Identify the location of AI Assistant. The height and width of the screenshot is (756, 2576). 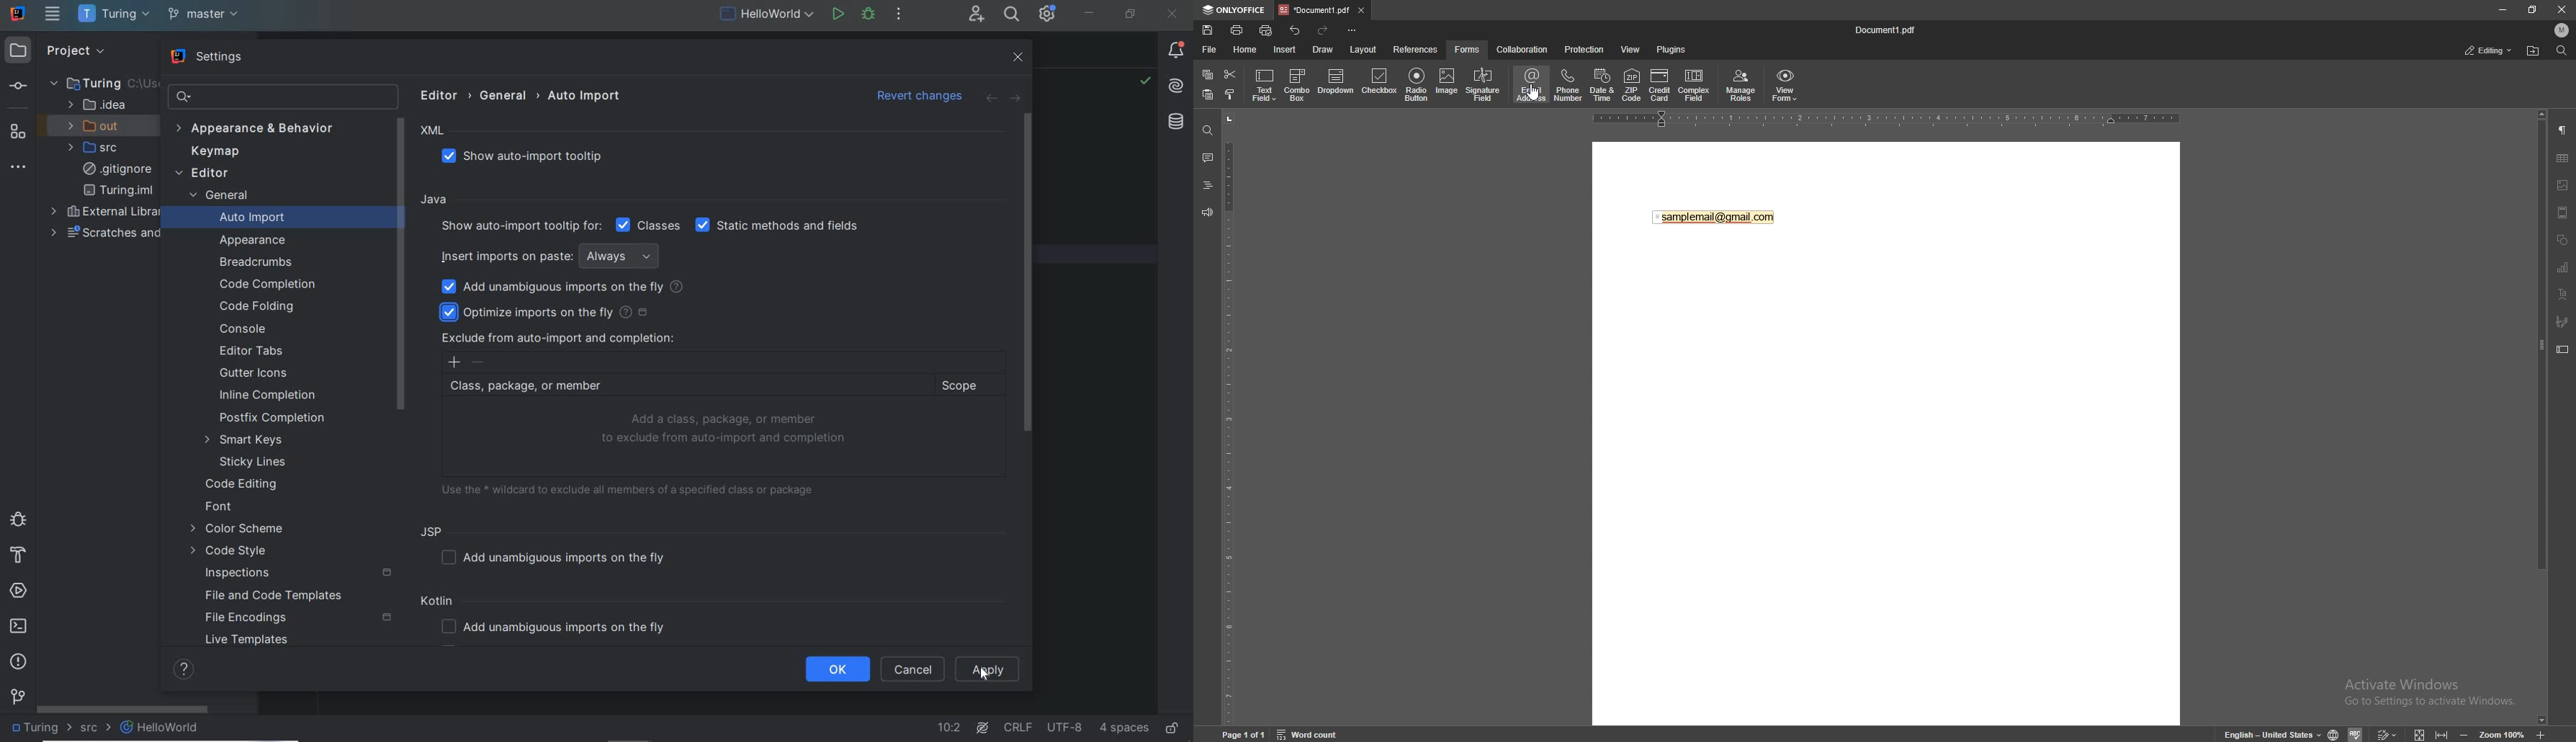
(985, 727).